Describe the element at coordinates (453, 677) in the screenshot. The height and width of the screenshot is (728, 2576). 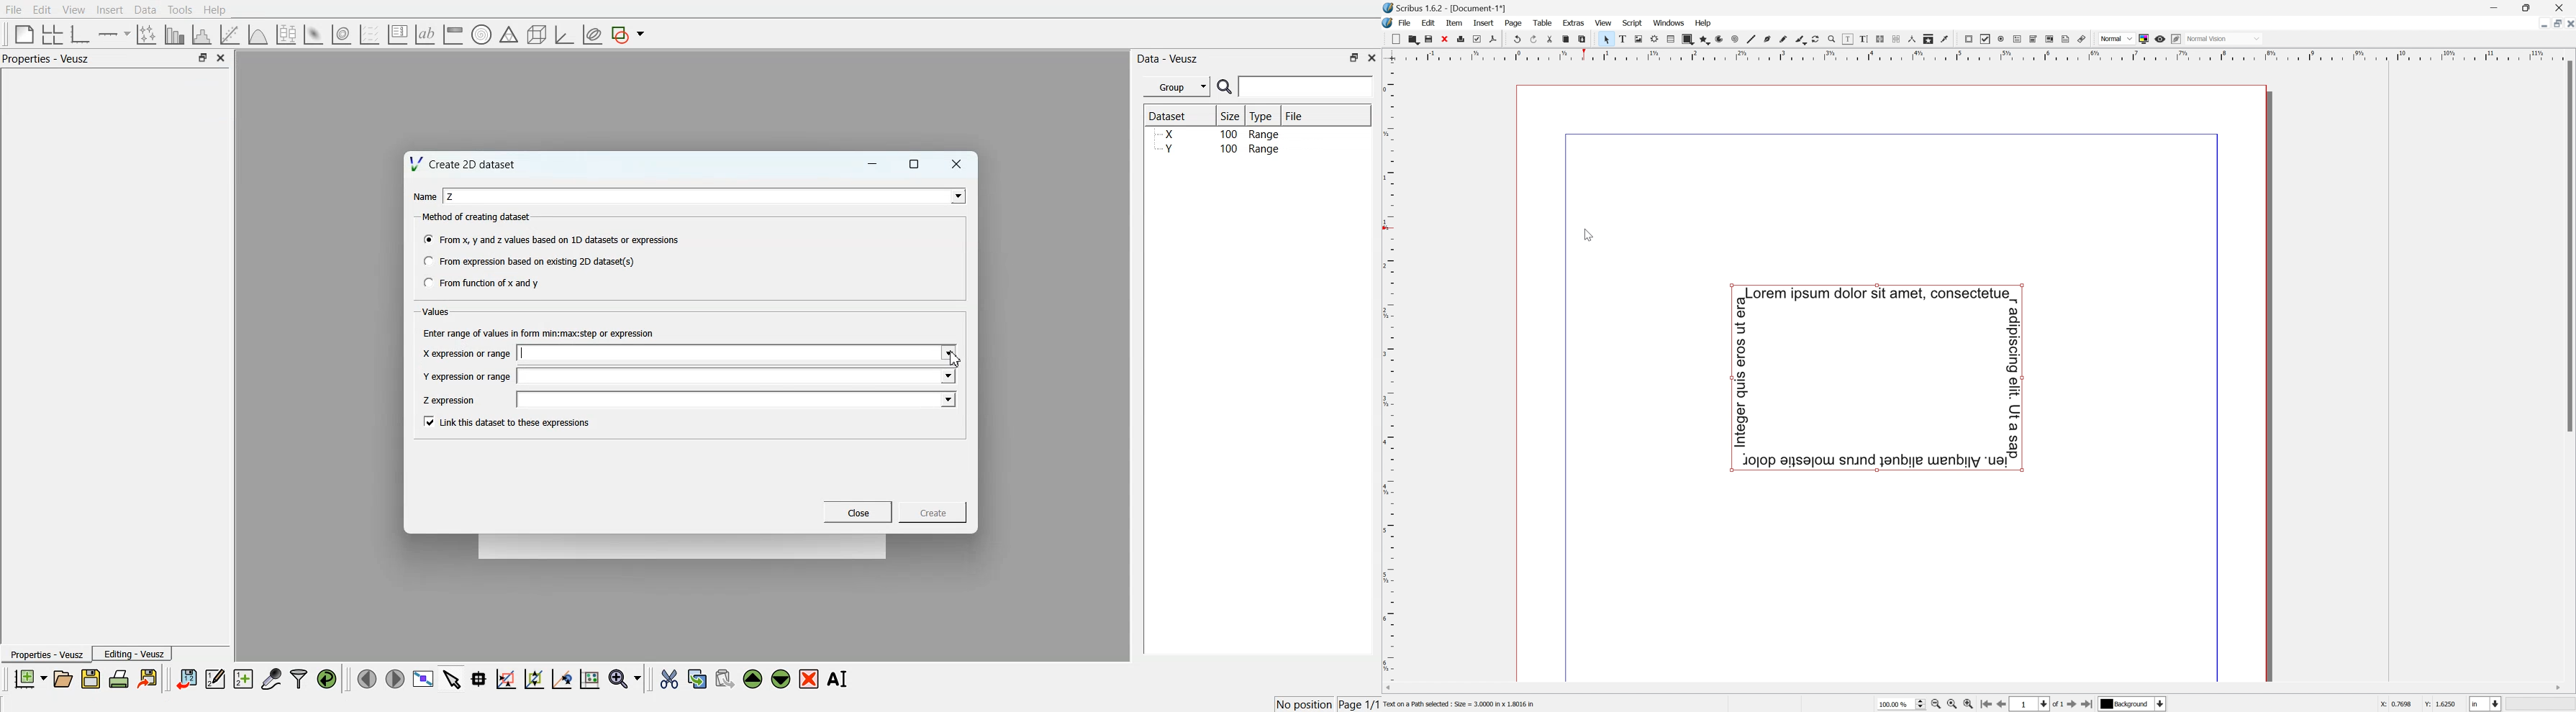
I see `Select items from graph or scroll` at that location.